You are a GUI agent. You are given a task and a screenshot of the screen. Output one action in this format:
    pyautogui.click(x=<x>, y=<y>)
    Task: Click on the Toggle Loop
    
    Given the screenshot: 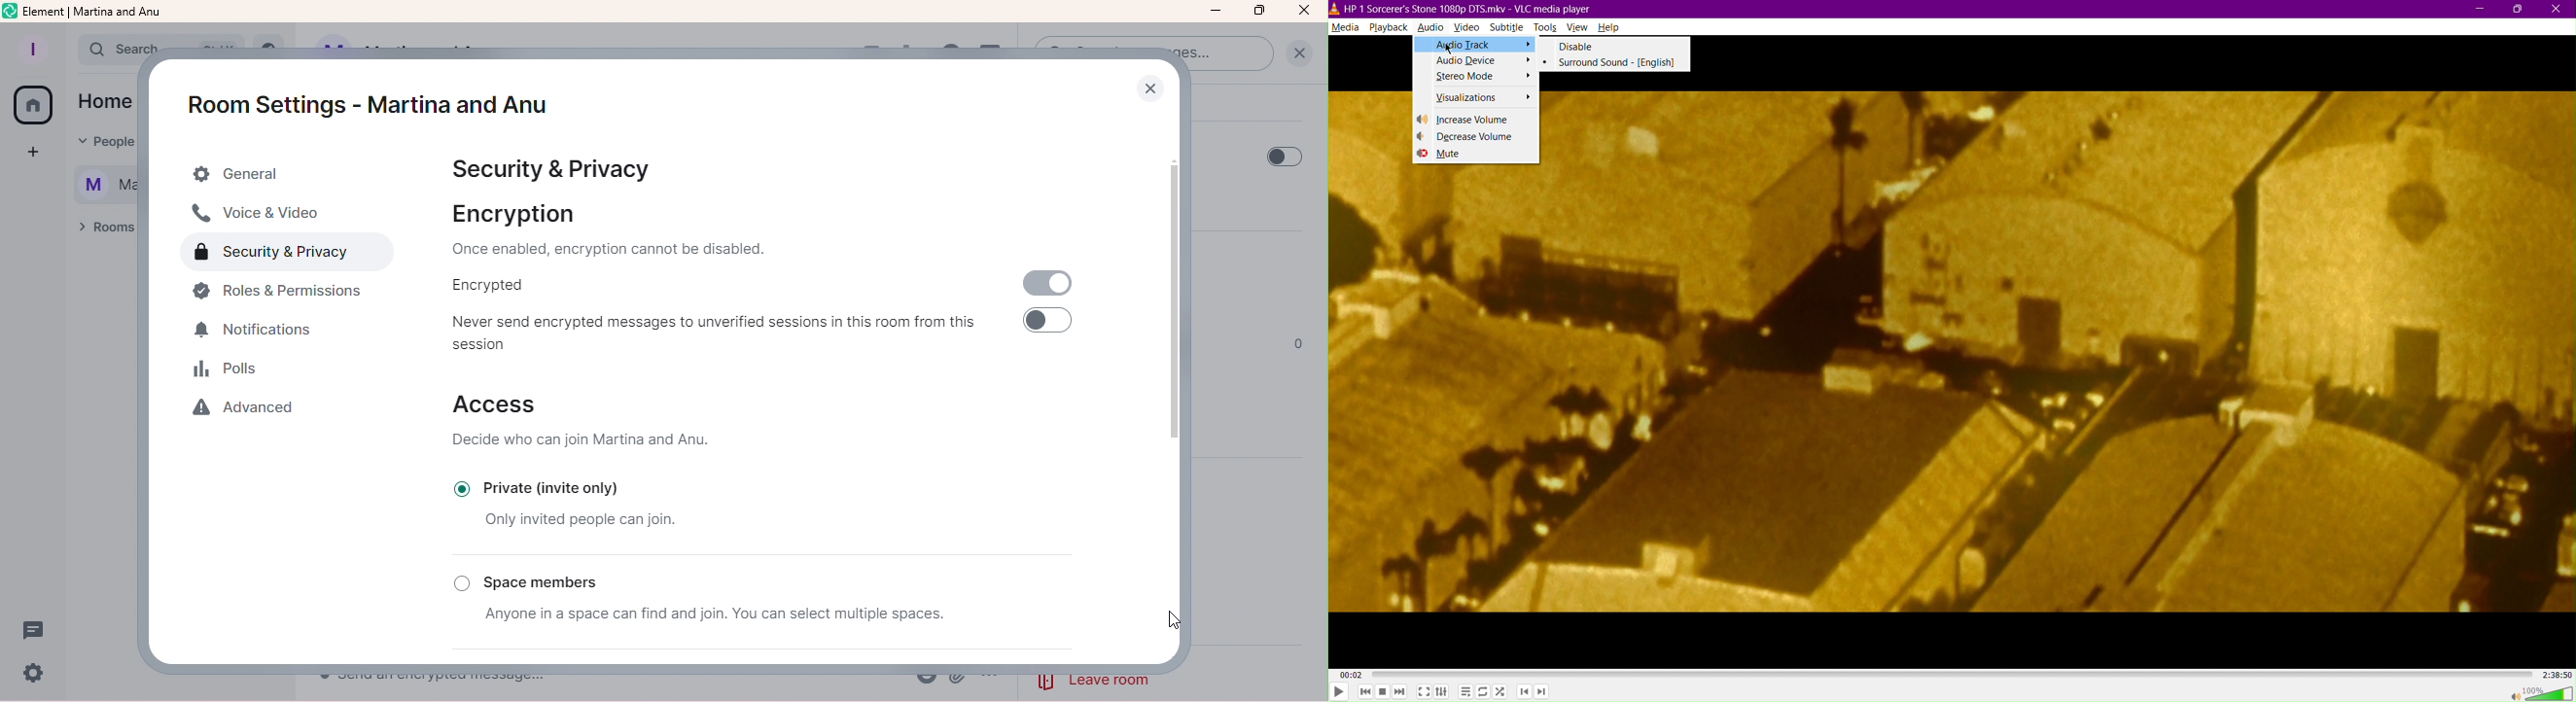 What is the action you would take?
    pyautogui.click(x=1483, y=693)
    